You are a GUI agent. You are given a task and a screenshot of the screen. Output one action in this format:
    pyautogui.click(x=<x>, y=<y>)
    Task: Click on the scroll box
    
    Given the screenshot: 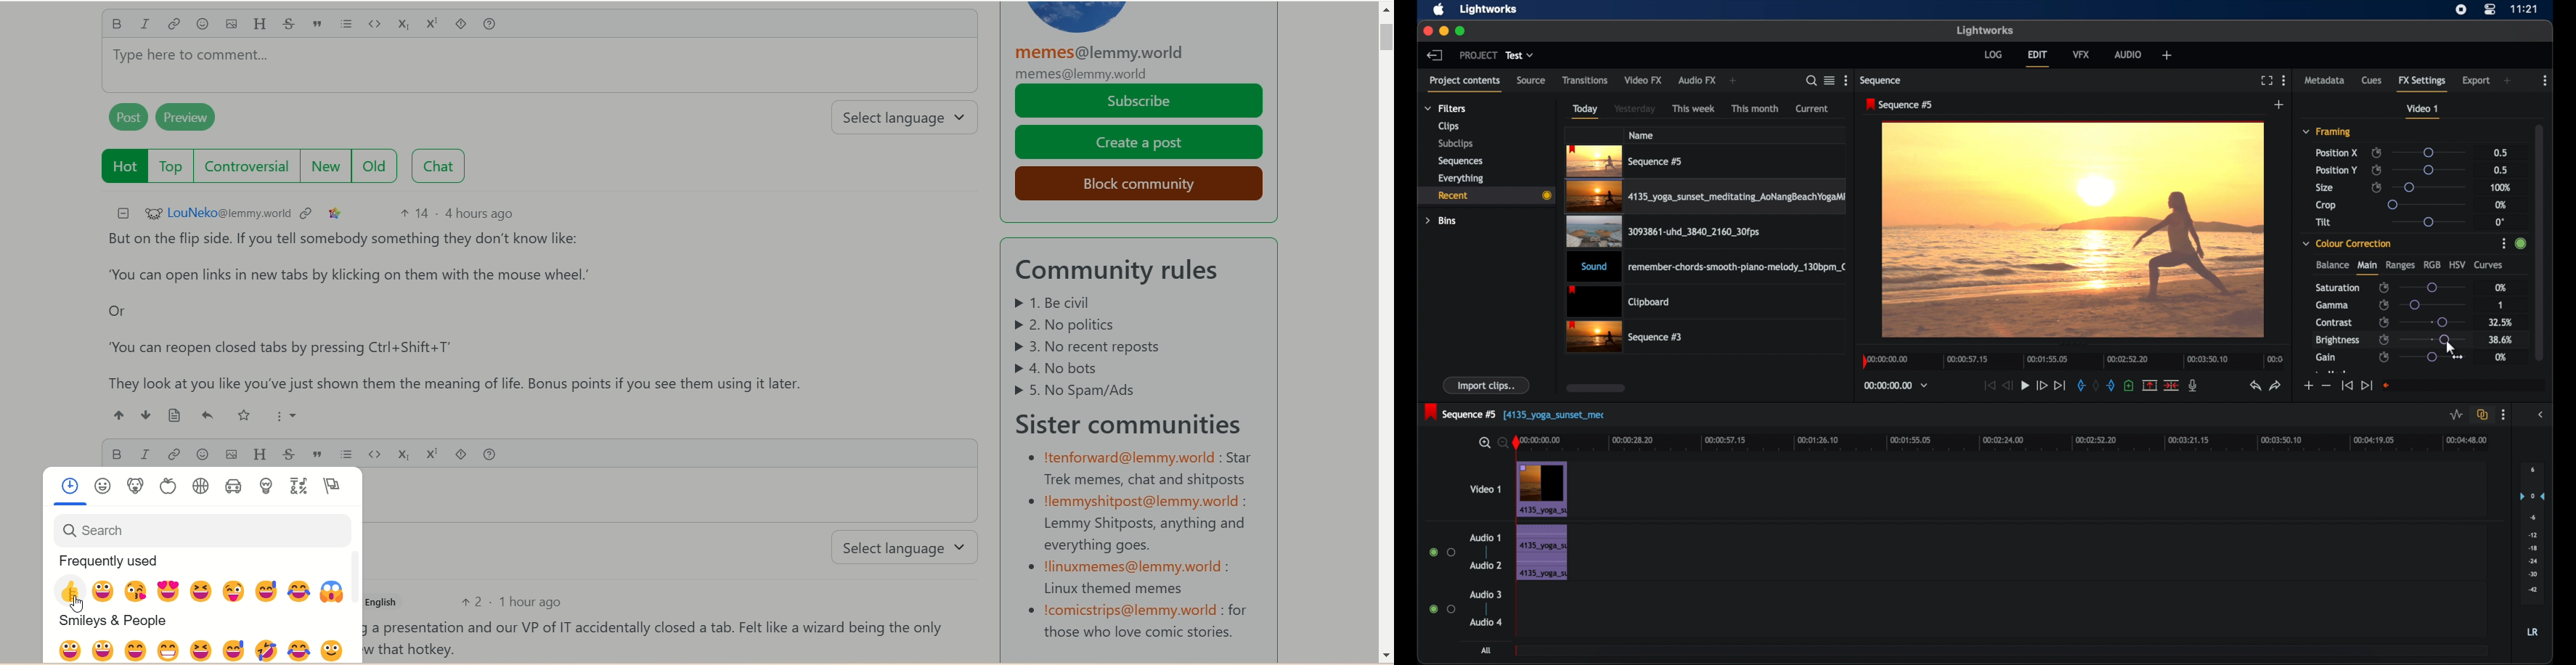 What is the action you would take?
    pyautogui.click(x=1596, y=388)
    